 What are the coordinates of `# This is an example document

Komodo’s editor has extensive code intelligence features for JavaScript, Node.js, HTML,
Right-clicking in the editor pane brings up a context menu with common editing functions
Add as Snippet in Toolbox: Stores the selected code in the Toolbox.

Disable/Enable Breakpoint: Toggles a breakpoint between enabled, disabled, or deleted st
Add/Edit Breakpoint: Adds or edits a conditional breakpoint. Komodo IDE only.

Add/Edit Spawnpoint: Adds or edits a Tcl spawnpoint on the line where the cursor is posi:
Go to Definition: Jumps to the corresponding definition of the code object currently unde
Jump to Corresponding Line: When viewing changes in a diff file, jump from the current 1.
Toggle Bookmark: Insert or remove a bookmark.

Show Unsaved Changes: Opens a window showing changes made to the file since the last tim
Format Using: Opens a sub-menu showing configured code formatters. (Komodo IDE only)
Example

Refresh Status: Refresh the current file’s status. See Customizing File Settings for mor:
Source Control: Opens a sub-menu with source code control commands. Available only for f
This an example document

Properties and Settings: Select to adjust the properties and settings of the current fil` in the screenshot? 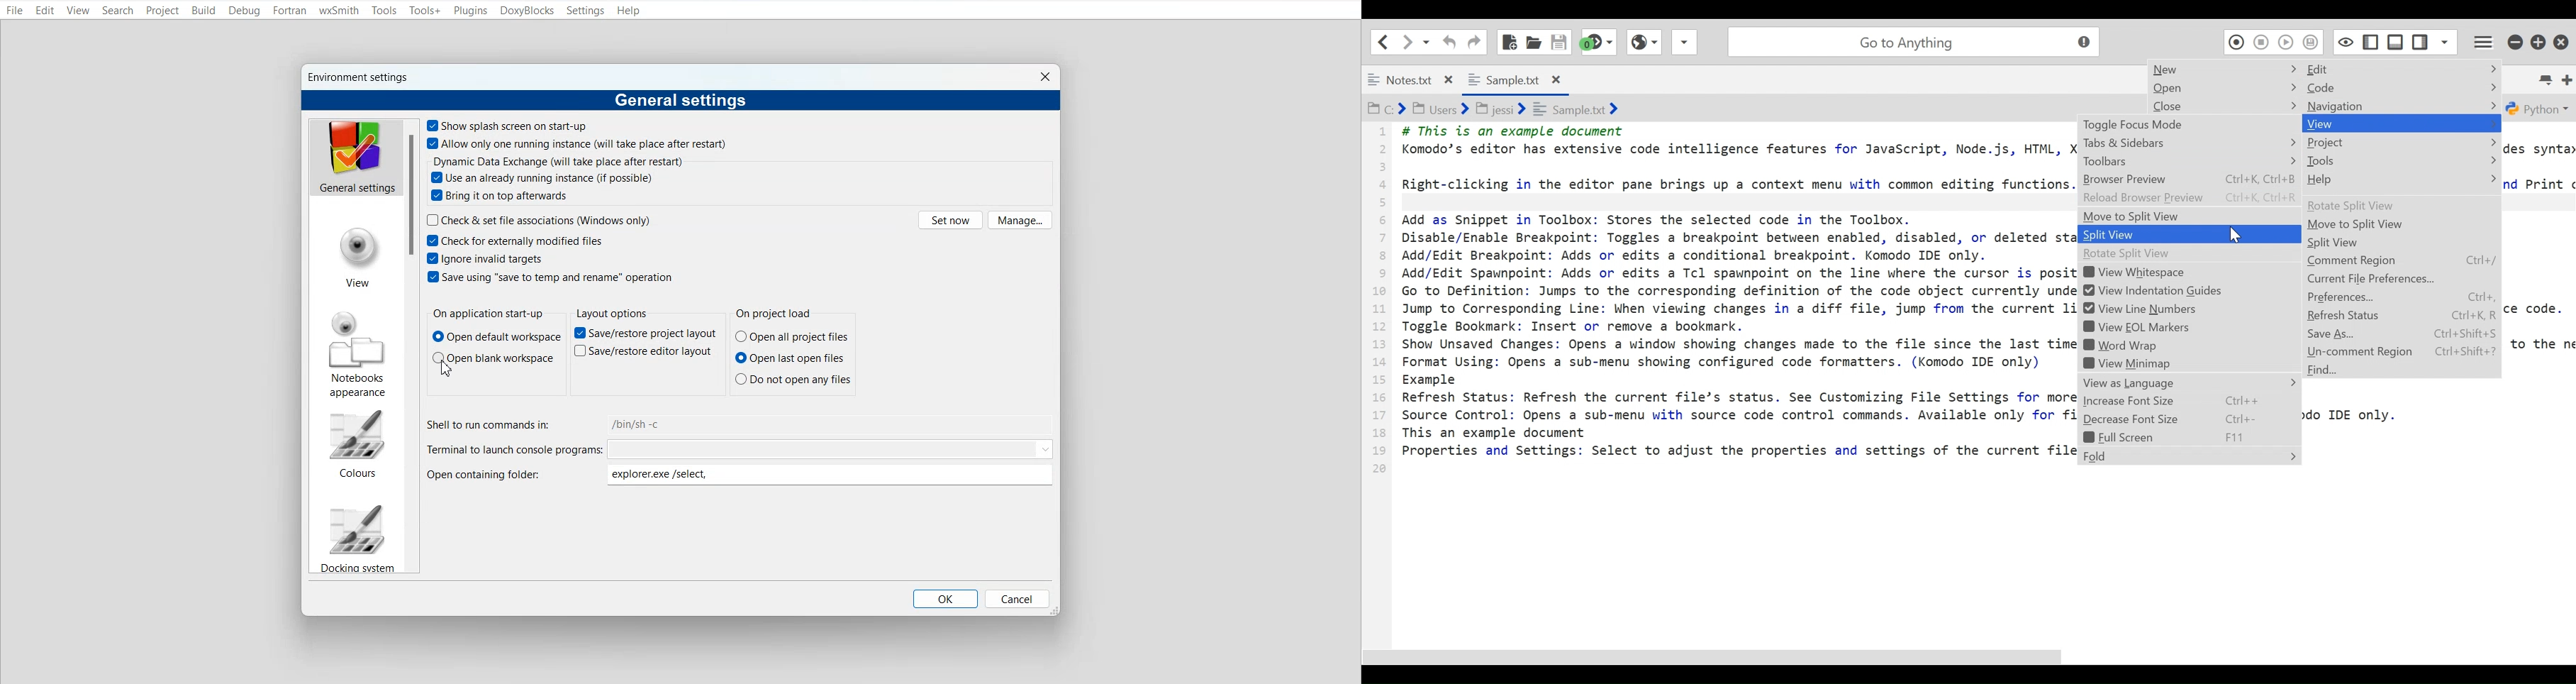 It's located at (1734, 305).